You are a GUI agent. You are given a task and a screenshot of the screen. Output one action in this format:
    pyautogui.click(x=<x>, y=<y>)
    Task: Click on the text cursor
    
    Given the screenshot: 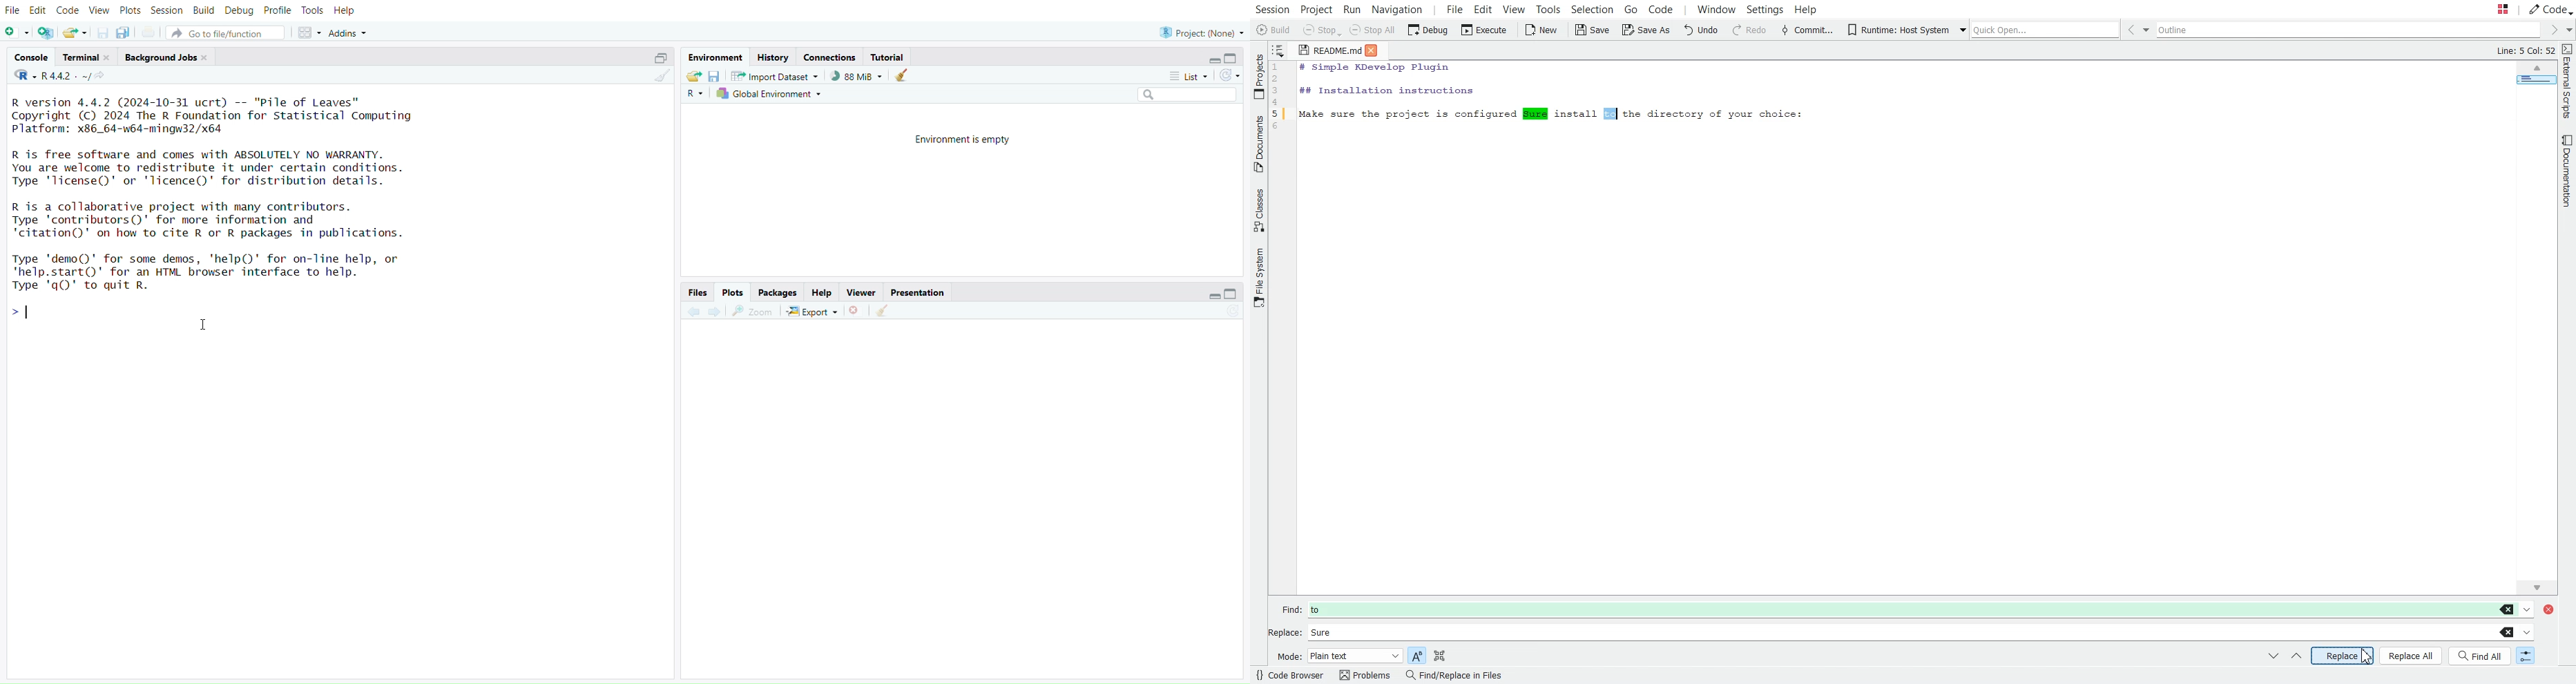 What is the action you would take?
    pyautogui.click(x=29, y=313)
    